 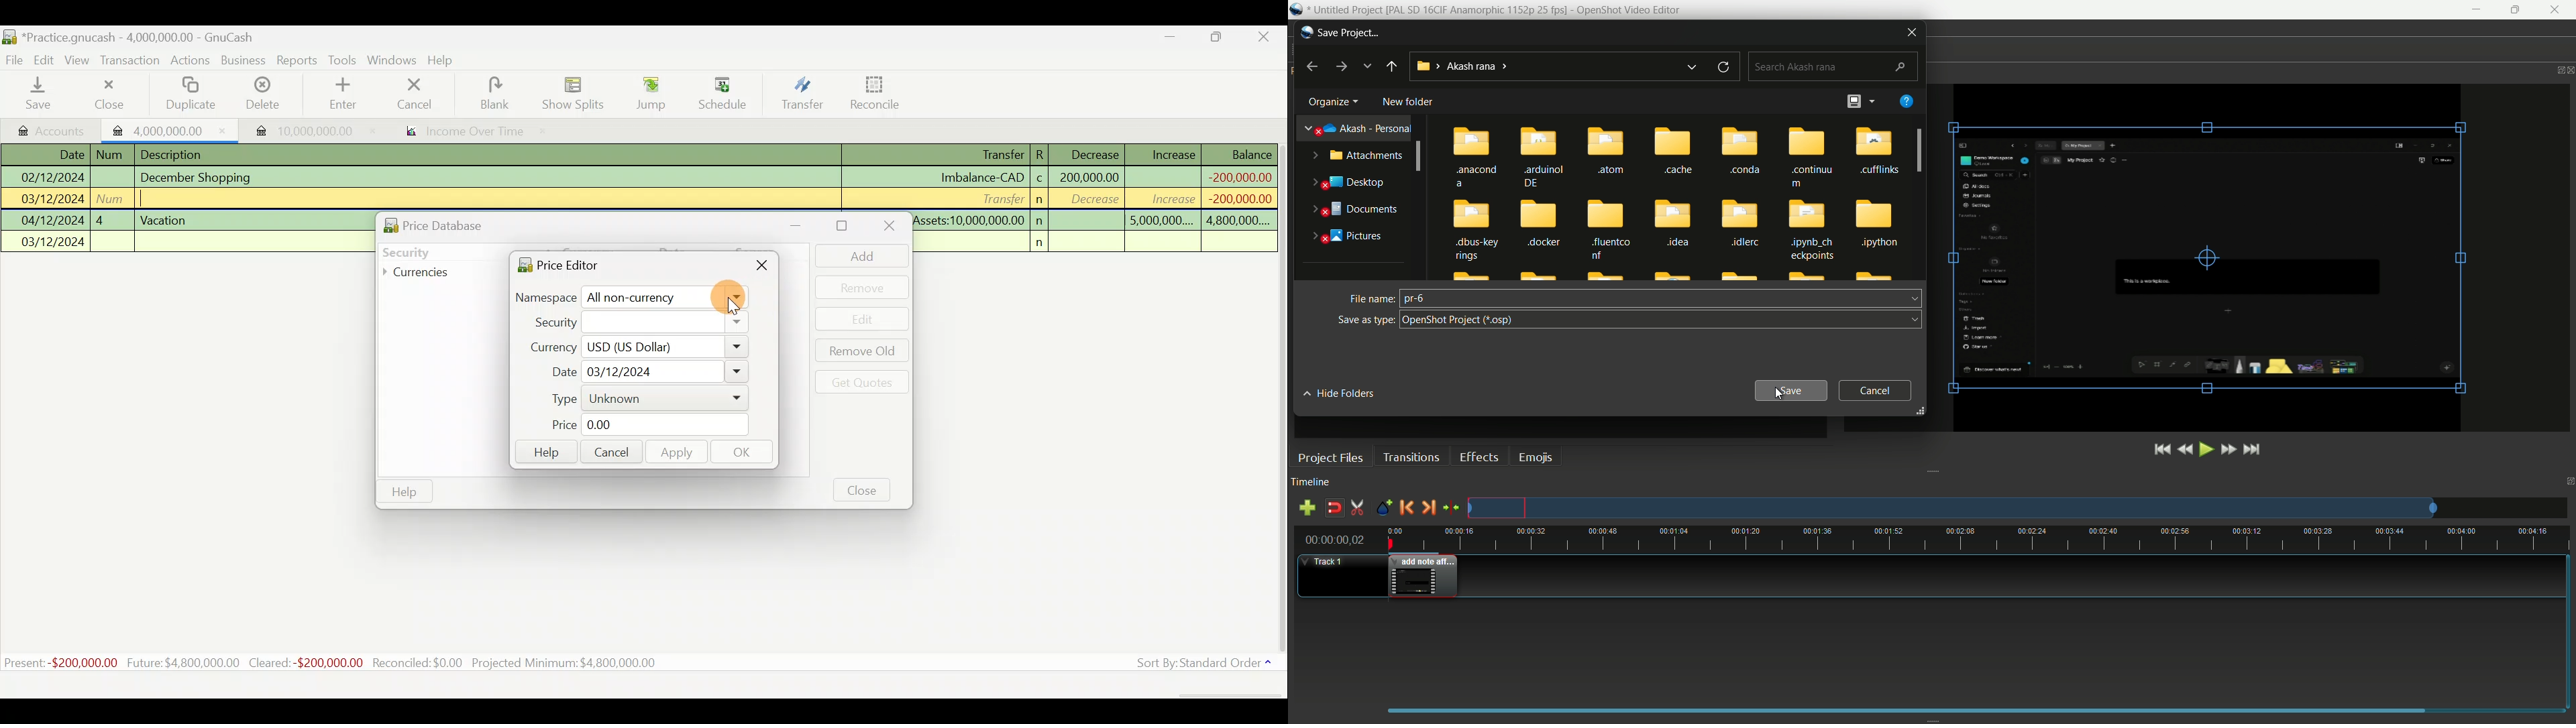 What do you see at coordinates (1238, 176) in the screenshot?
I see `-200,000,000` at bounding box center [1238, 176].